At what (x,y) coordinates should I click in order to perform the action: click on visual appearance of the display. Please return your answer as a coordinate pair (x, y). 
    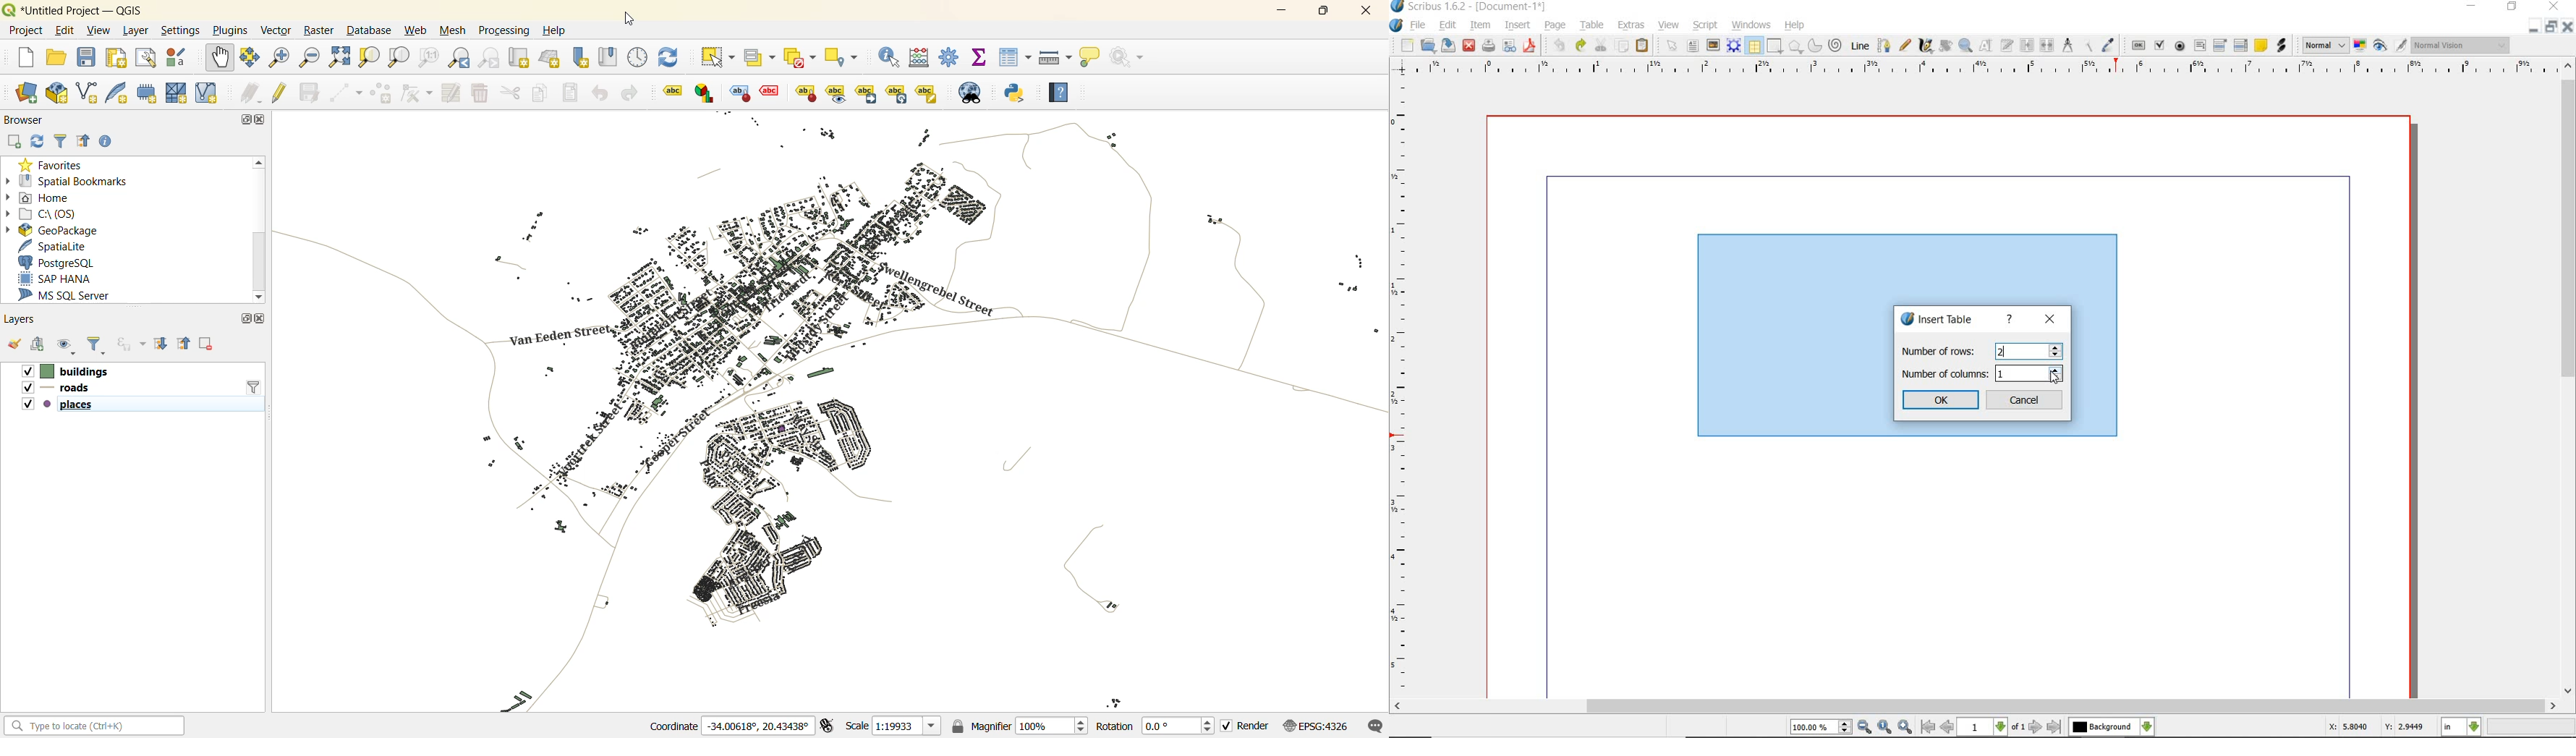
    Looking at the image, I should click on (2459, 45).